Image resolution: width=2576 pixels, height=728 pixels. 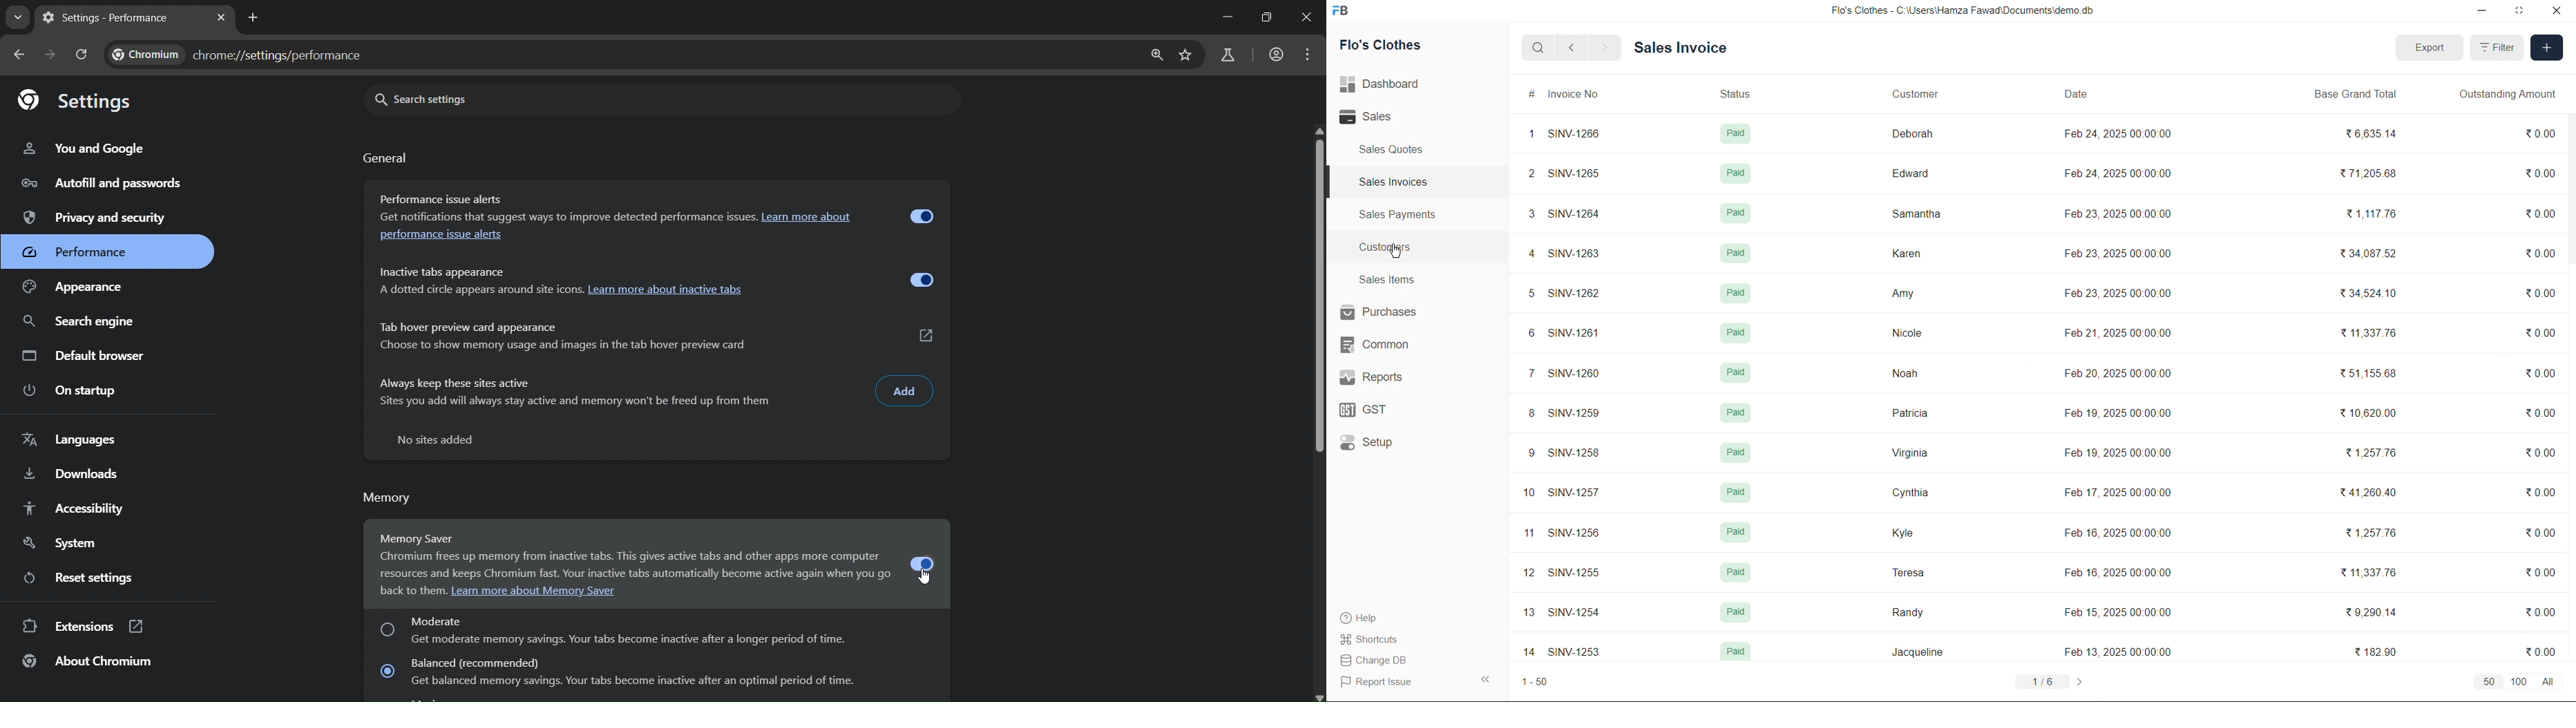 I want to click on toggle button, so click(x=923, y=218).